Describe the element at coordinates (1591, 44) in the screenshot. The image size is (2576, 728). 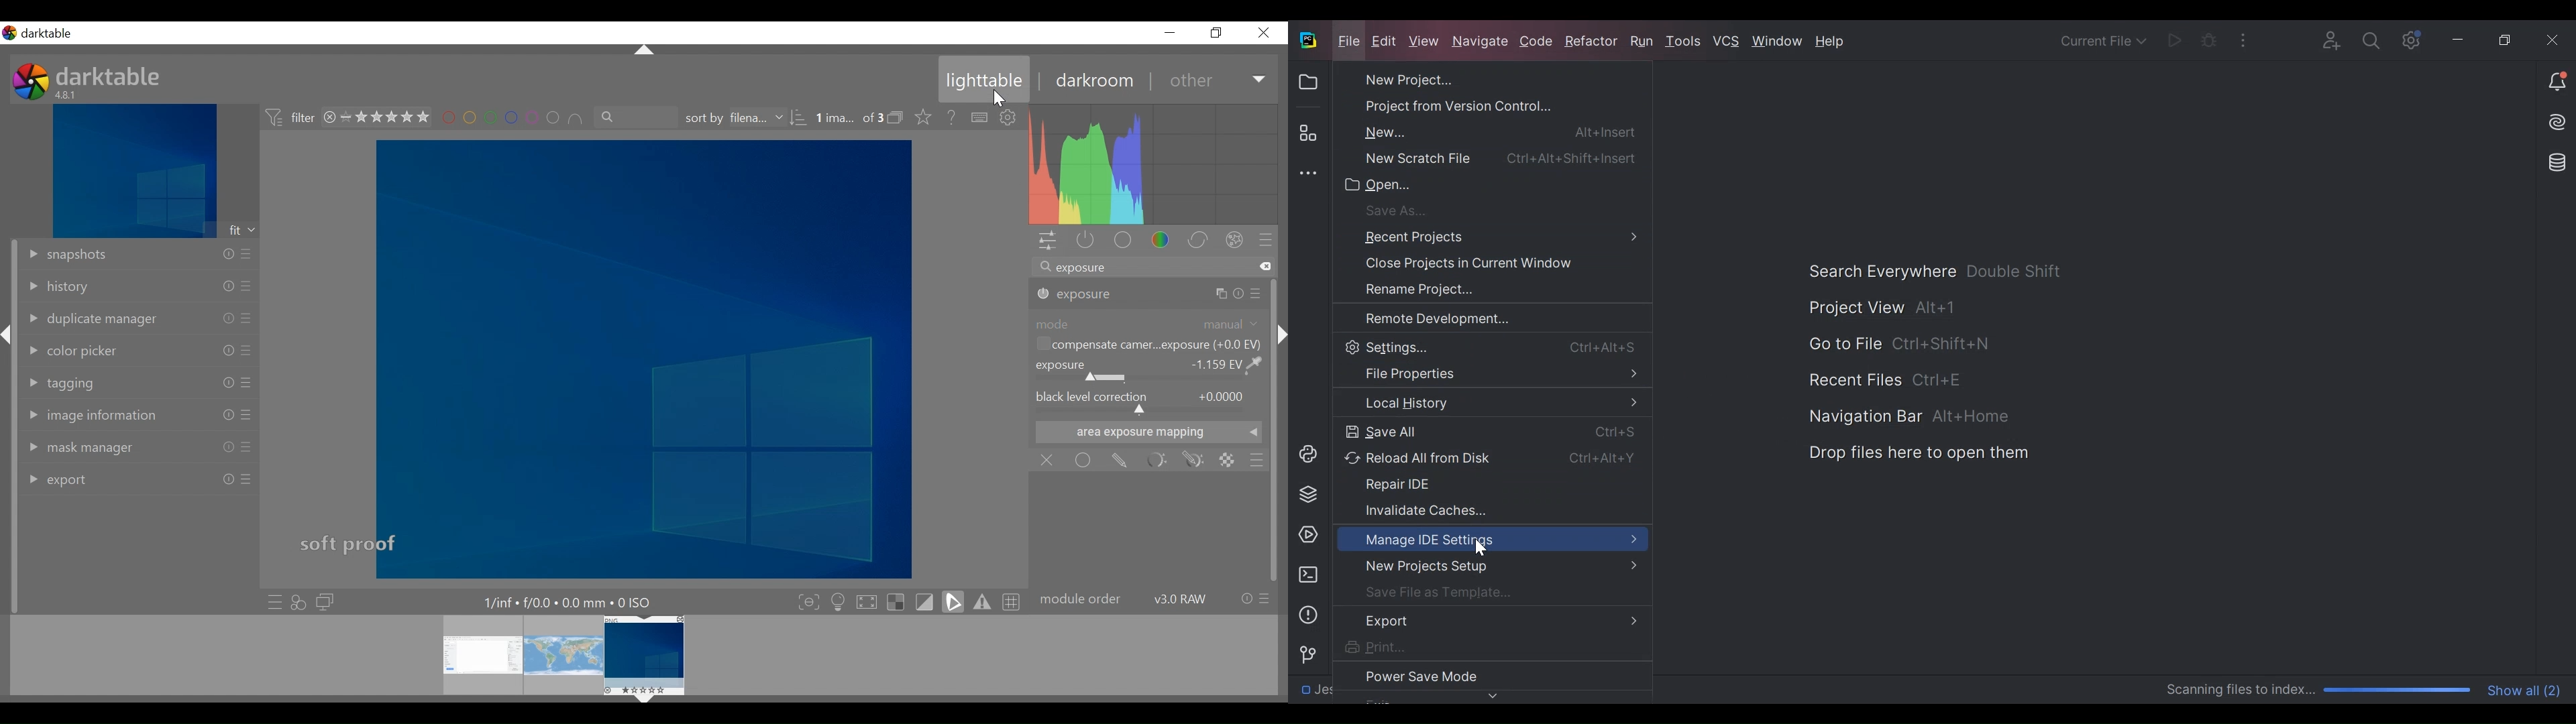
I see `Refractor` at that location.